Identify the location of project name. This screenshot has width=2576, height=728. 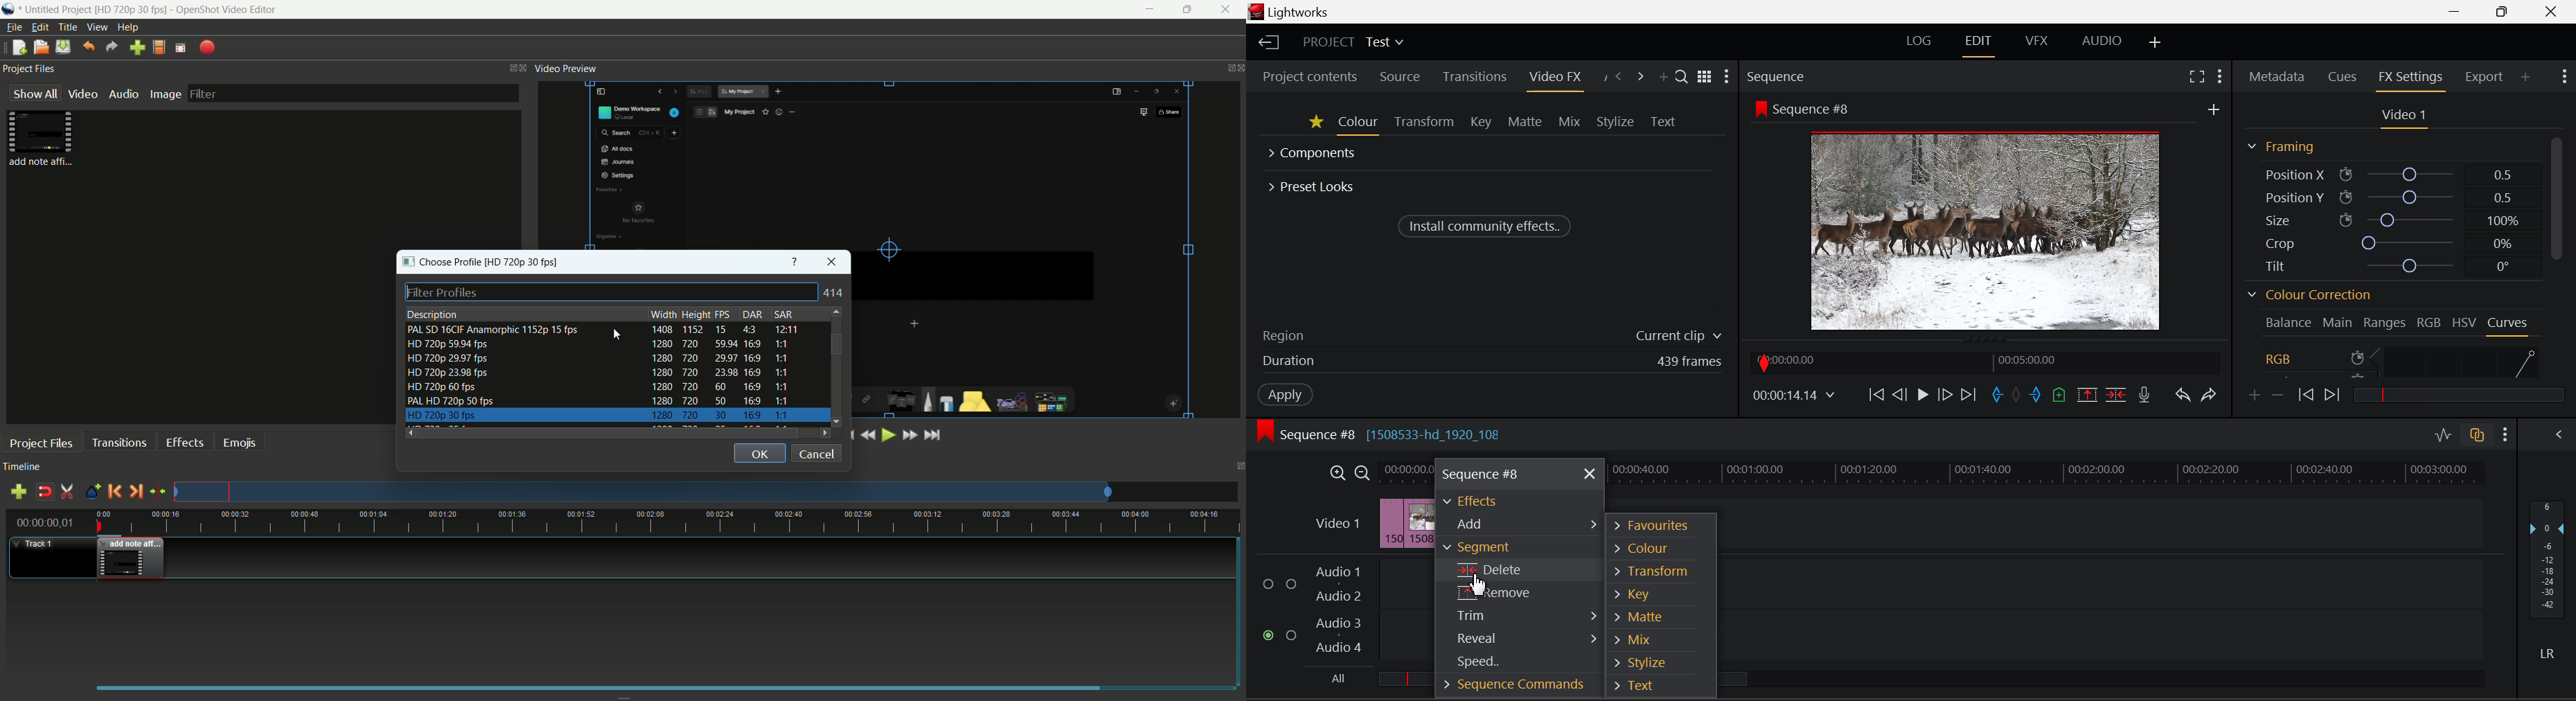
(96, 10).